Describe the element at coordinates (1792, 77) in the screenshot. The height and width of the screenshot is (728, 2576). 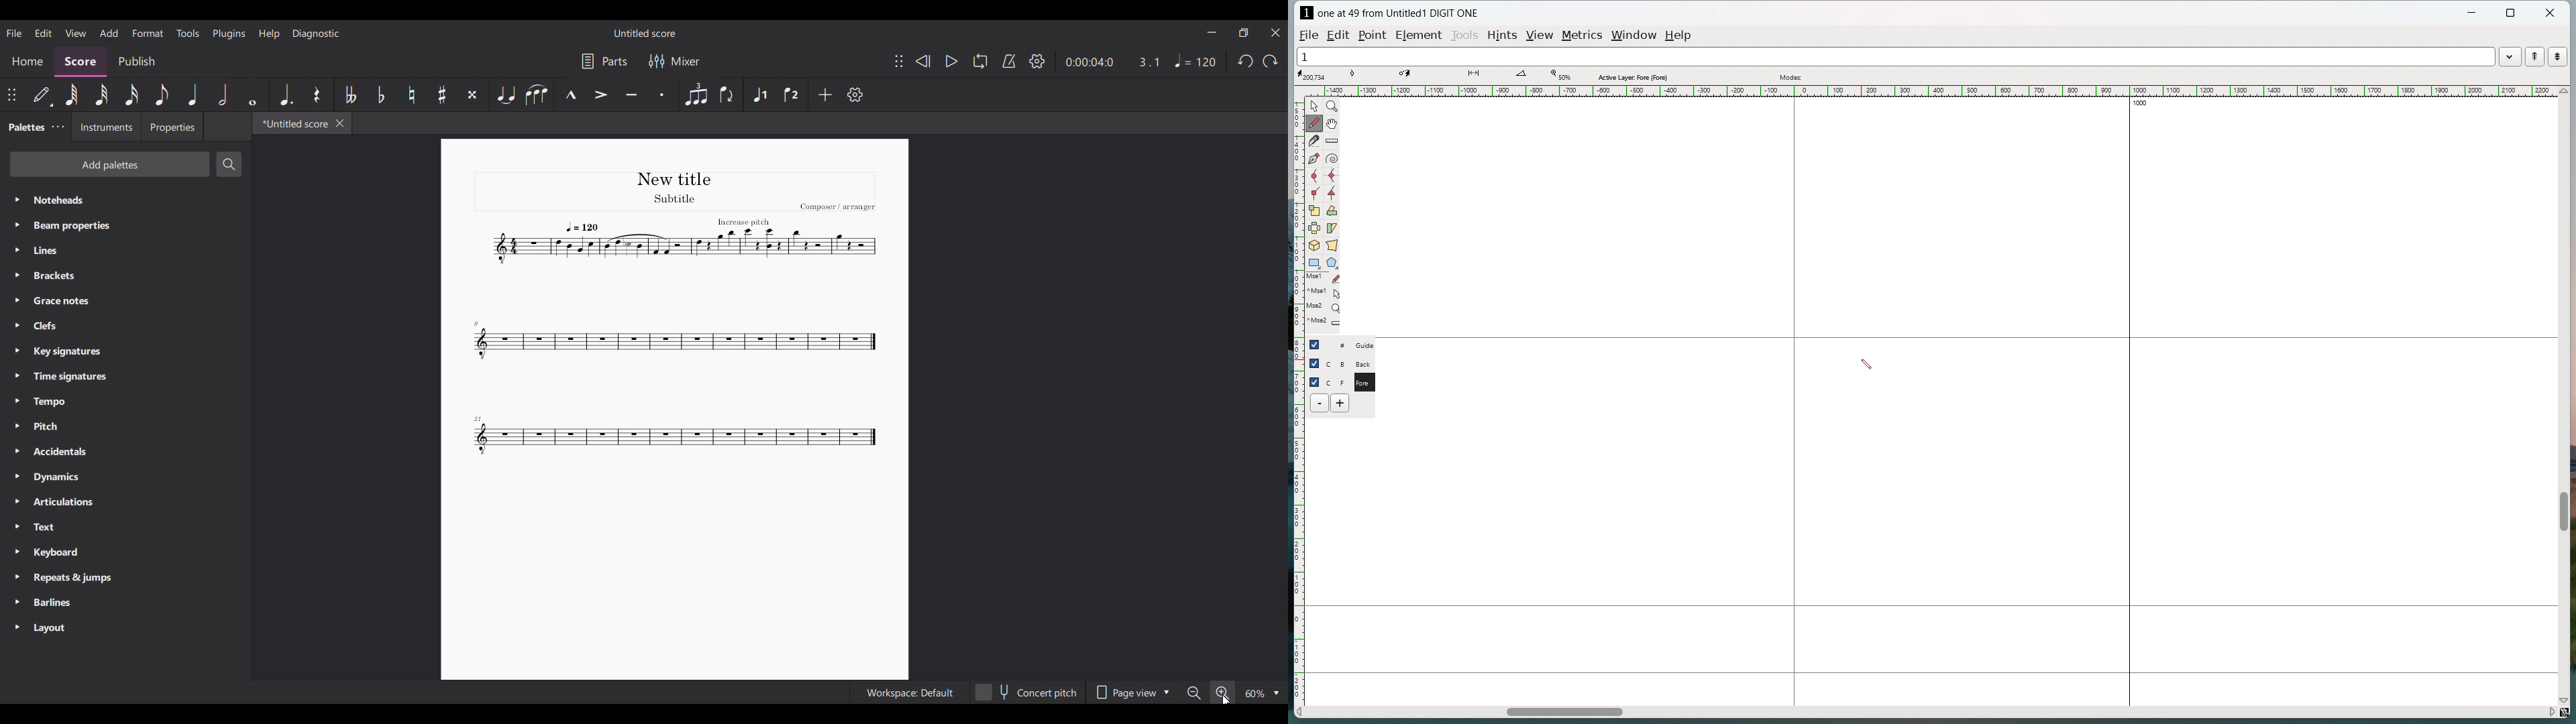
I see `modes` at that location.